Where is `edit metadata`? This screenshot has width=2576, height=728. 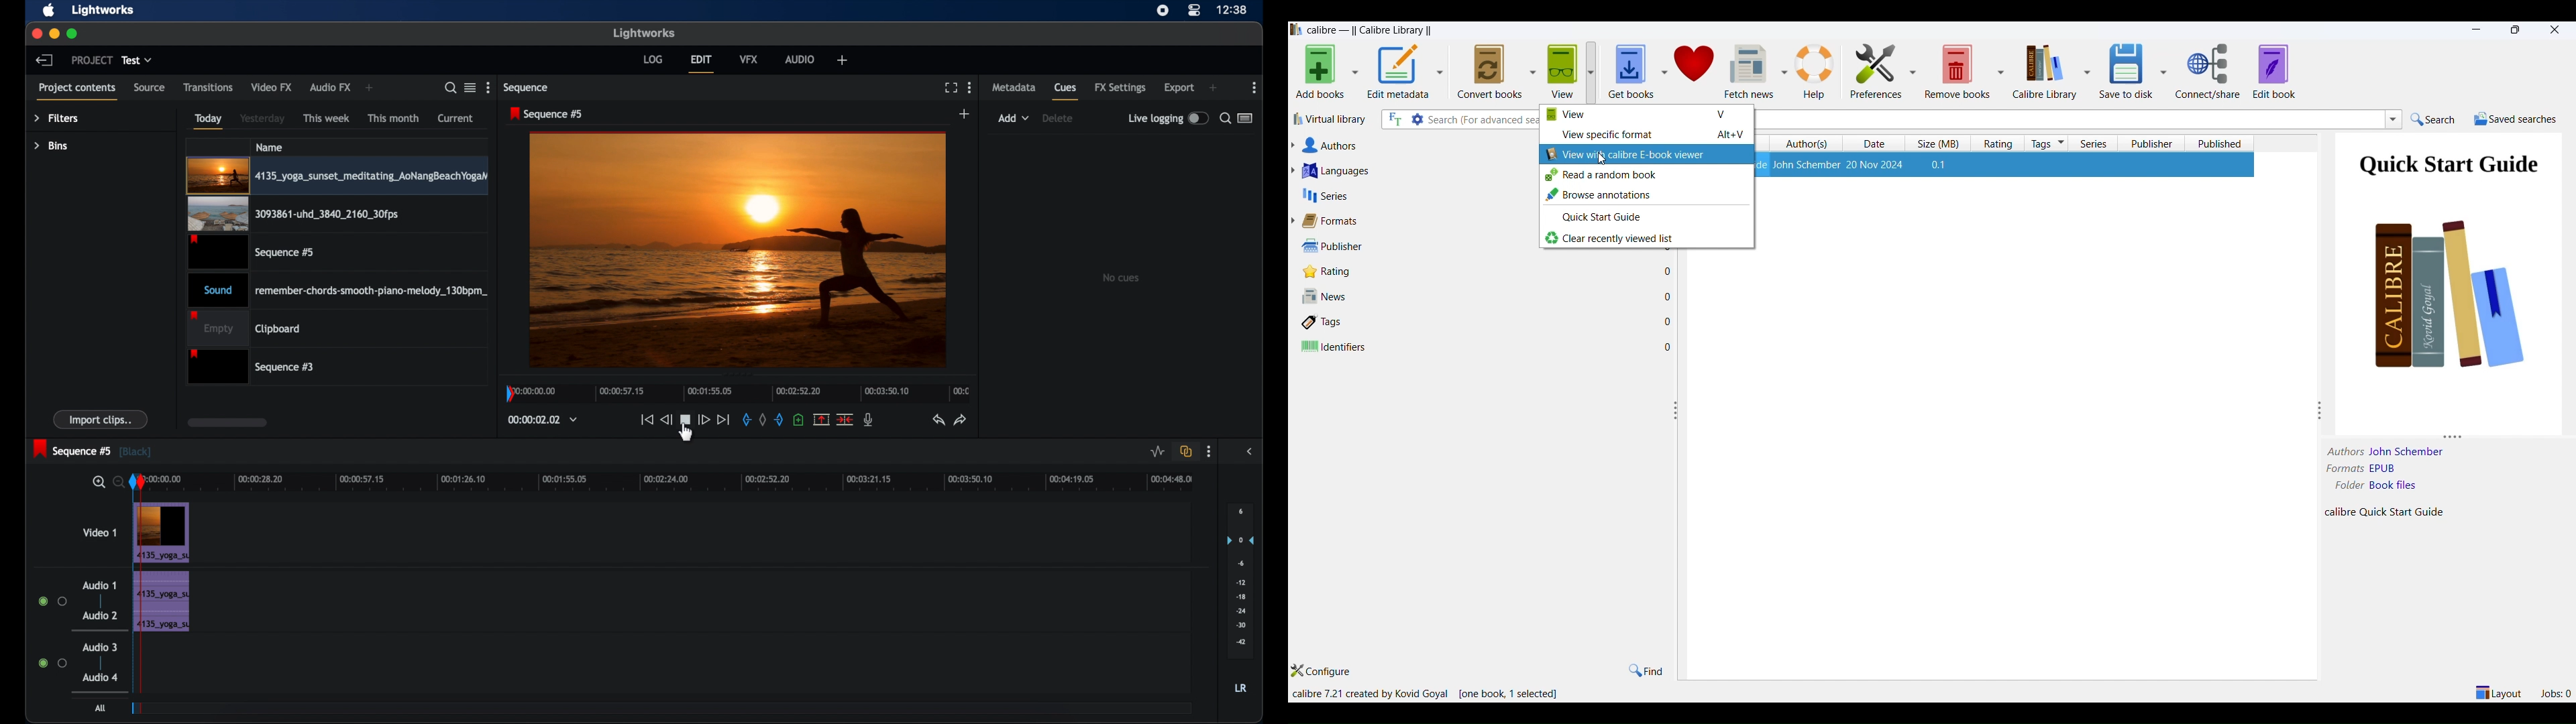 edit metadata is located at coordinates (1399, 73).